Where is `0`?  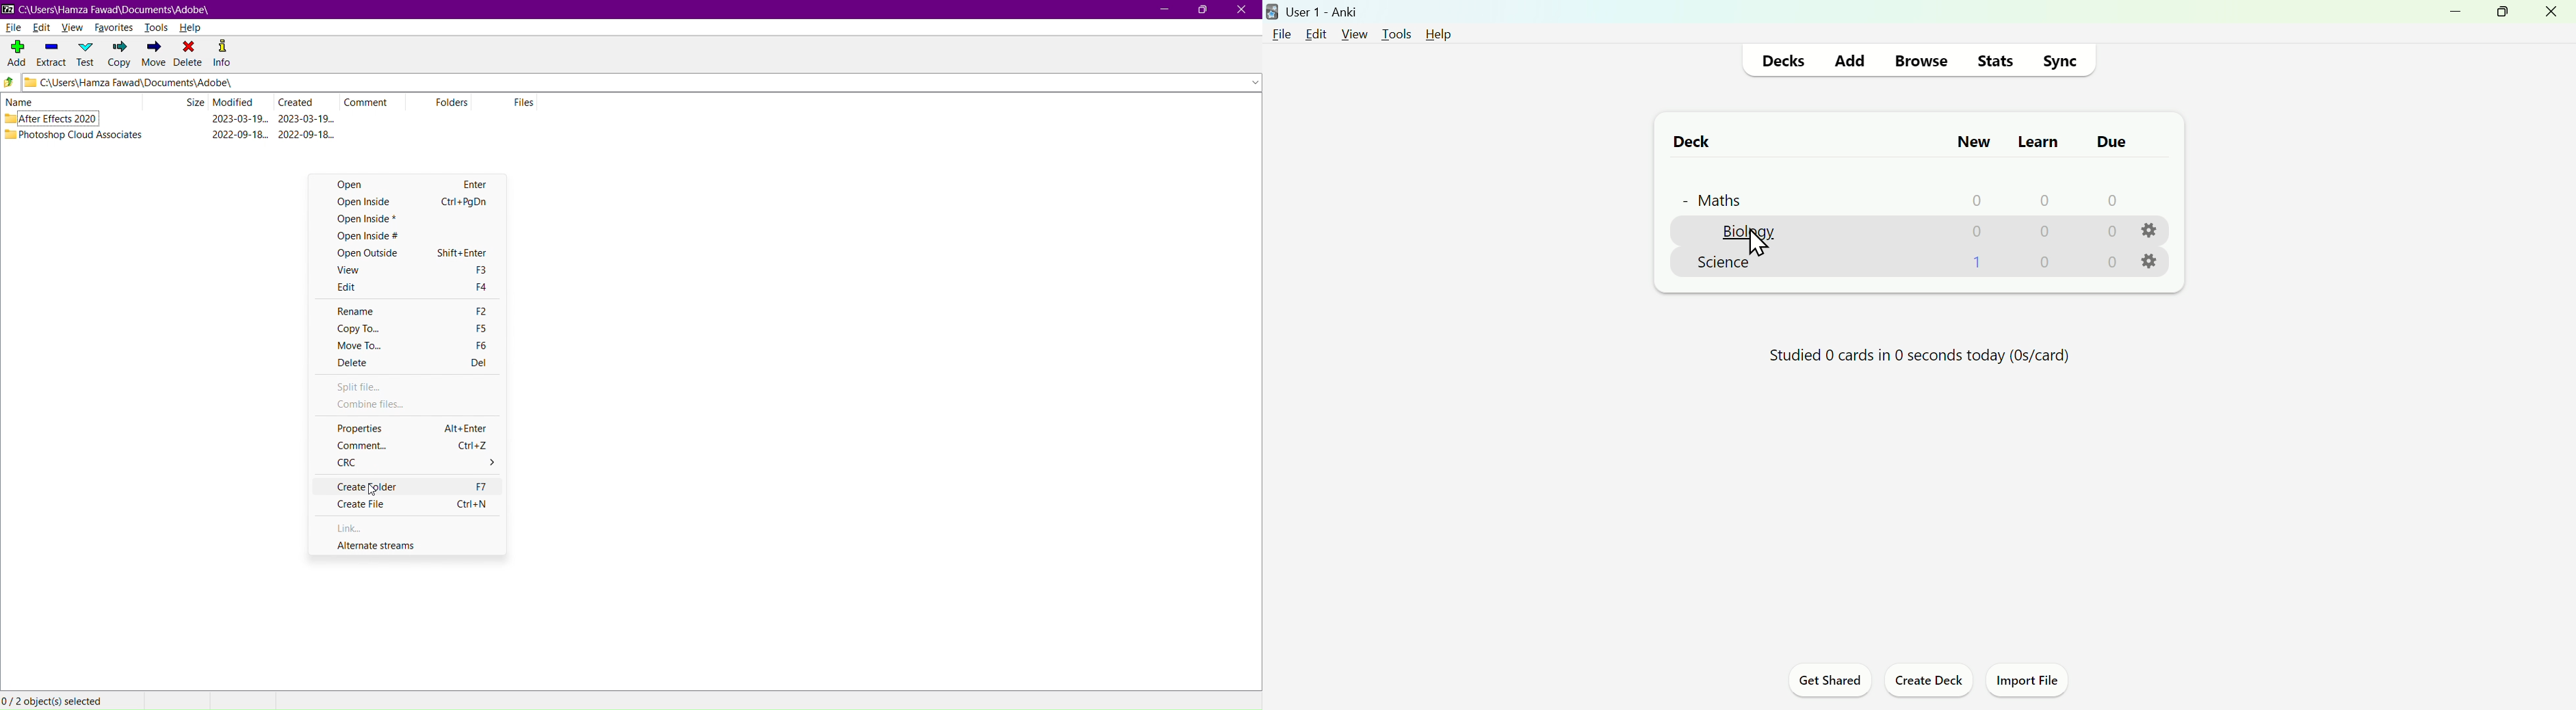
0 is located at coordinates (2113, 265).